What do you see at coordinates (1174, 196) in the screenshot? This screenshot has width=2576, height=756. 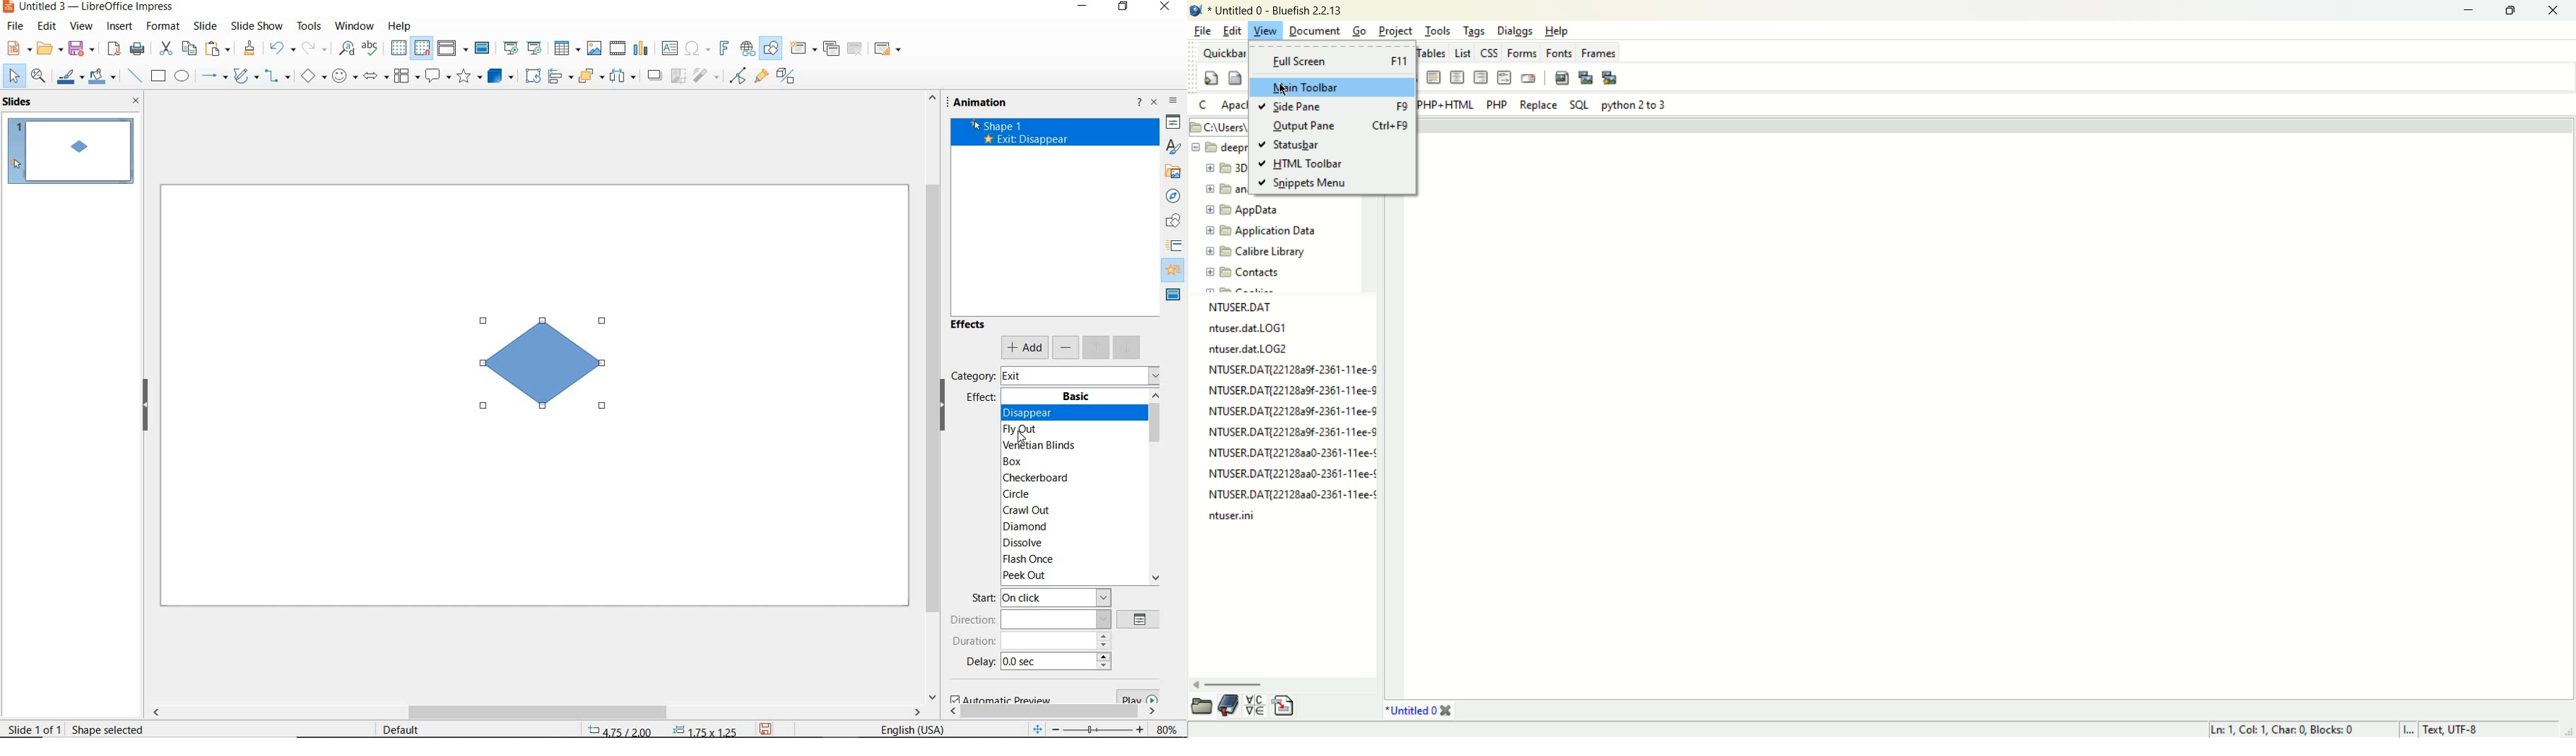 I see `navigator` at bounding box center [1174, 196].